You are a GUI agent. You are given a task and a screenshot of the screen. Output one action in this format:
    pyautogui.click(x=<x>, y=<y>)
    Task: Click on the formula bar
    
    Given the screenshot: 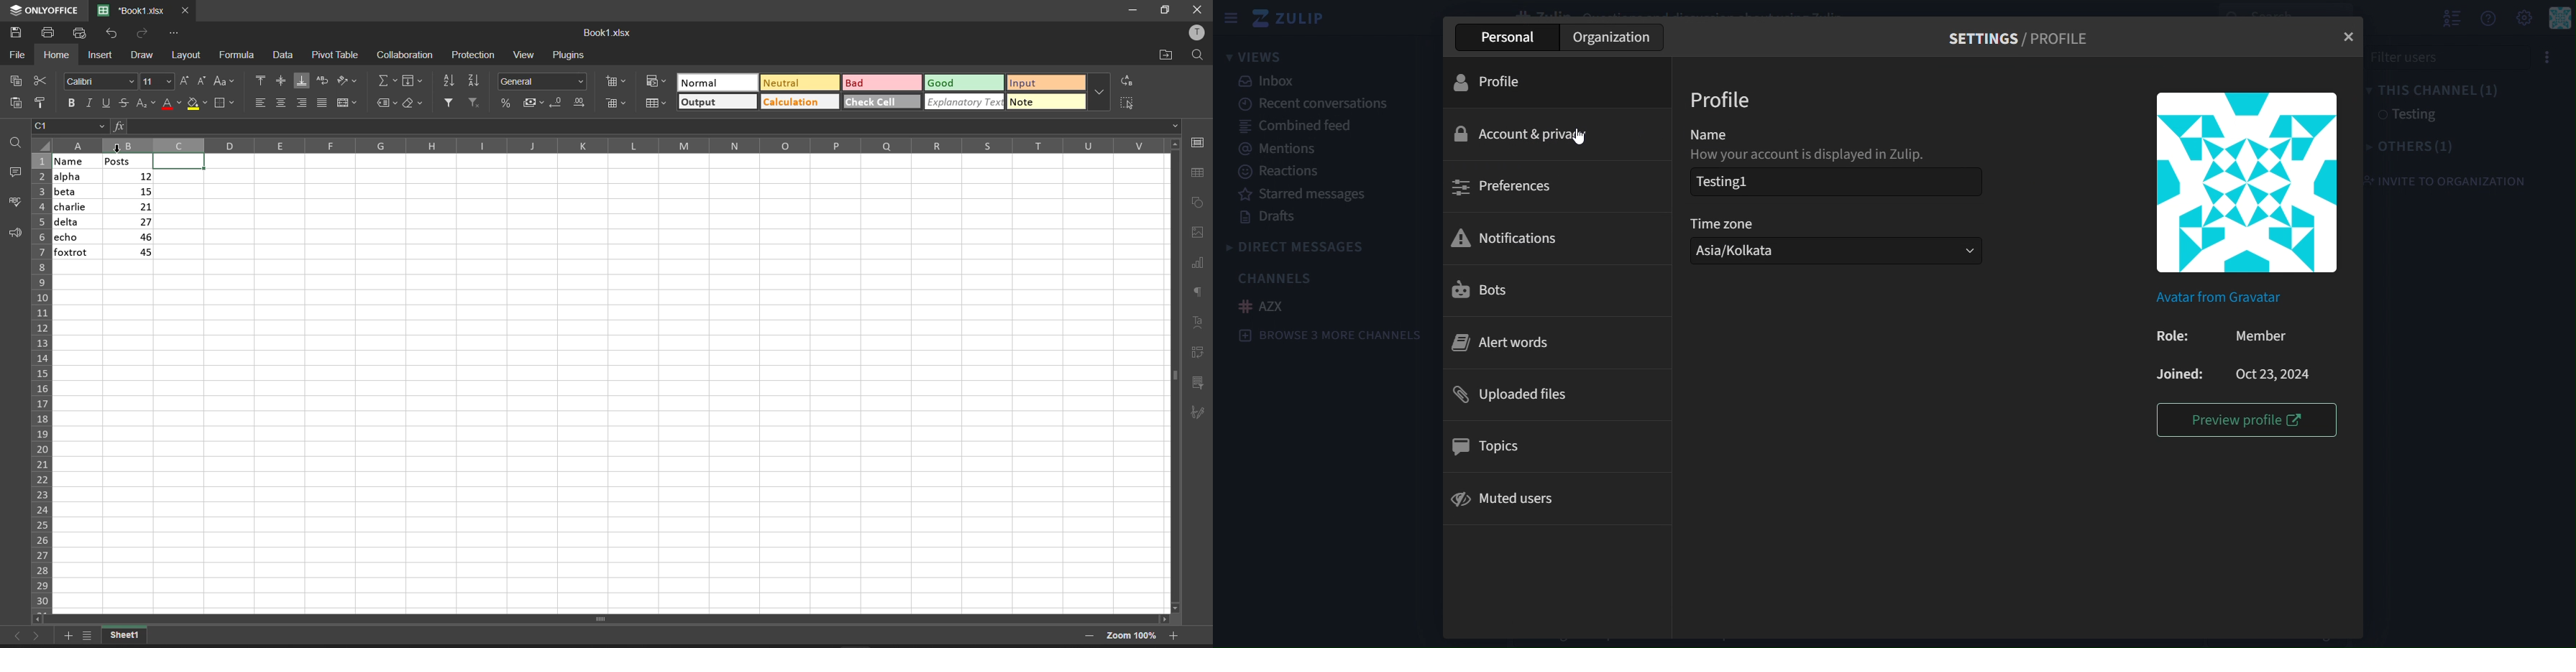 What is the action you would take?
    pyautogui.click(x=657, y=128)
    